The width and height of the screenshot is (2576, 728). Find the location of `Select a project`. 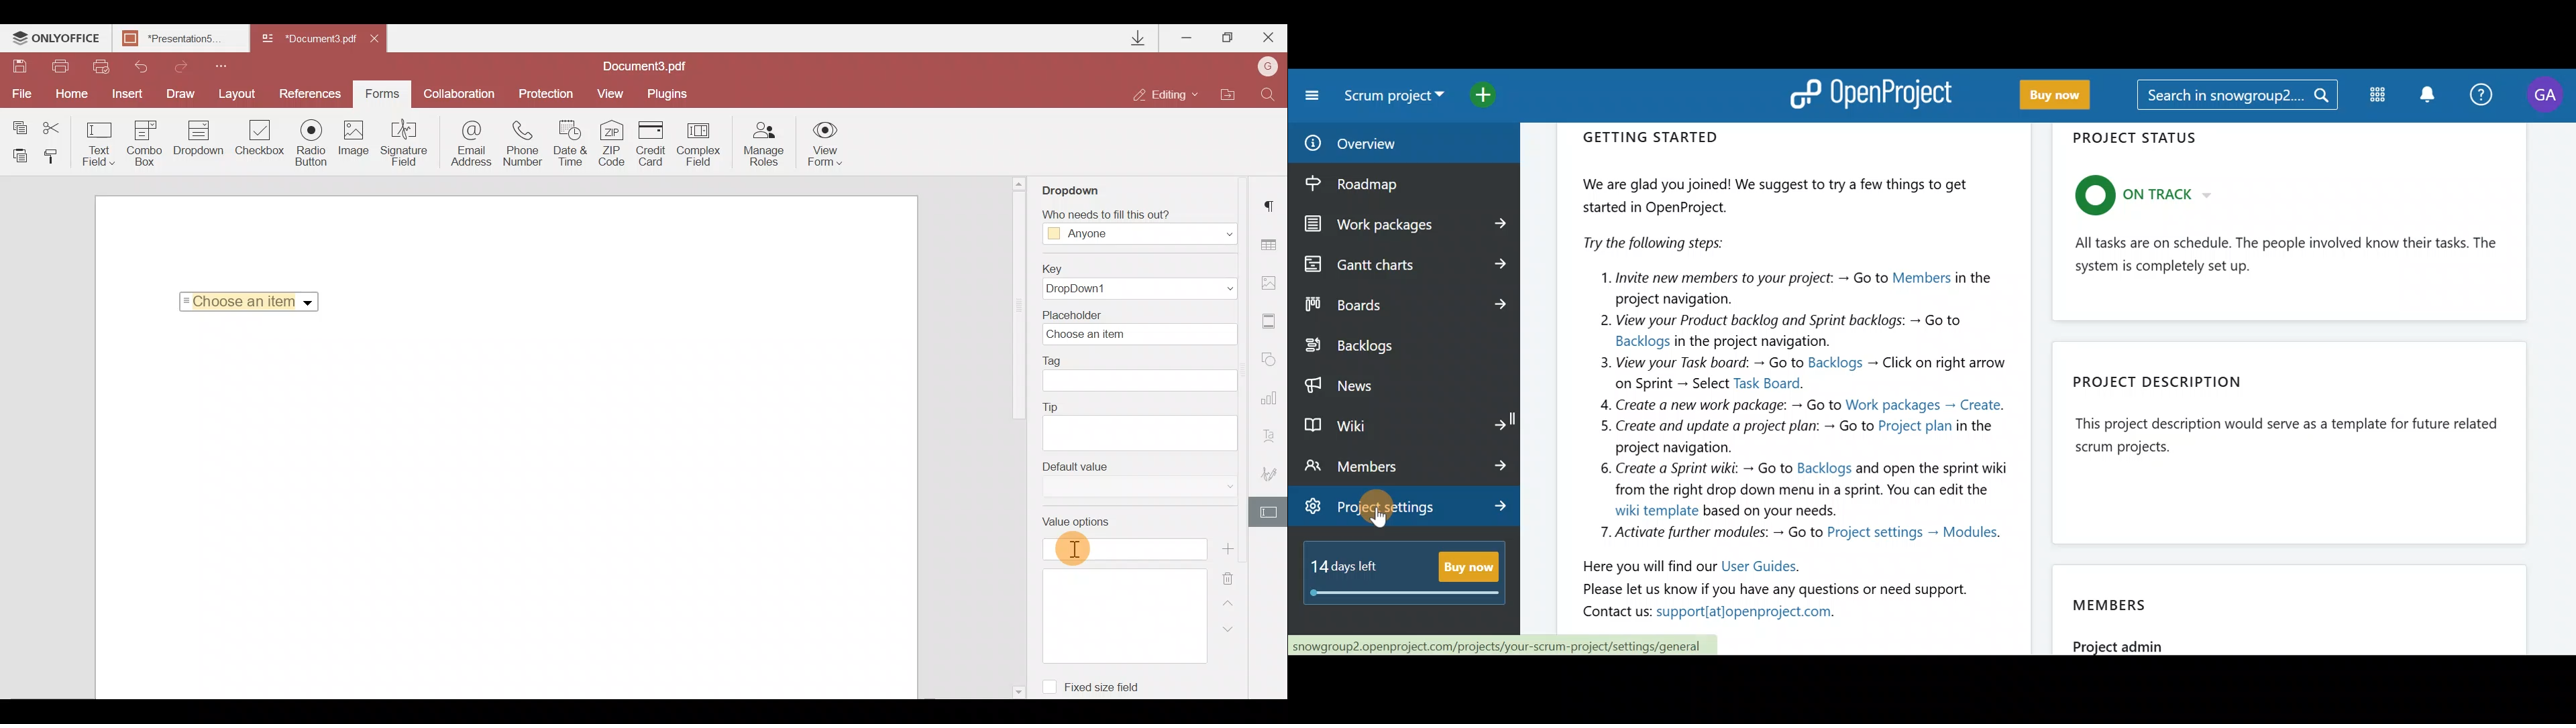

Select a project is located at coordinates (1397, 101).